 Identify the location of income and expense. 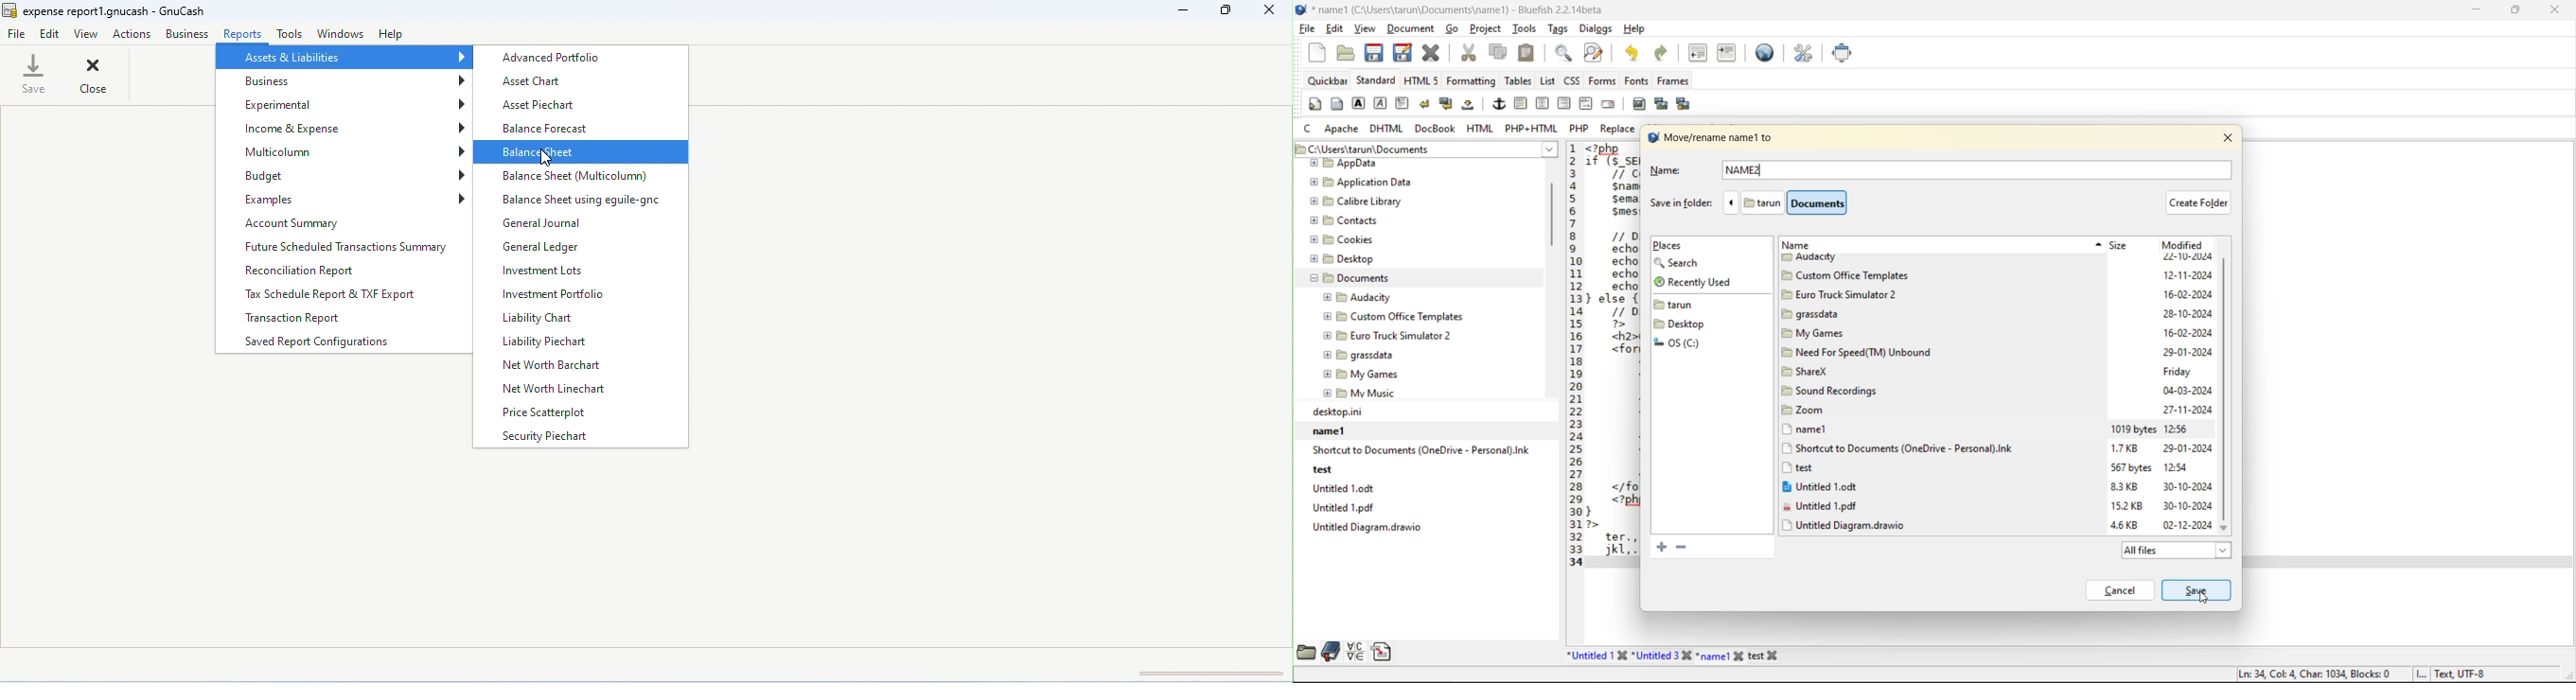
(344, 129).